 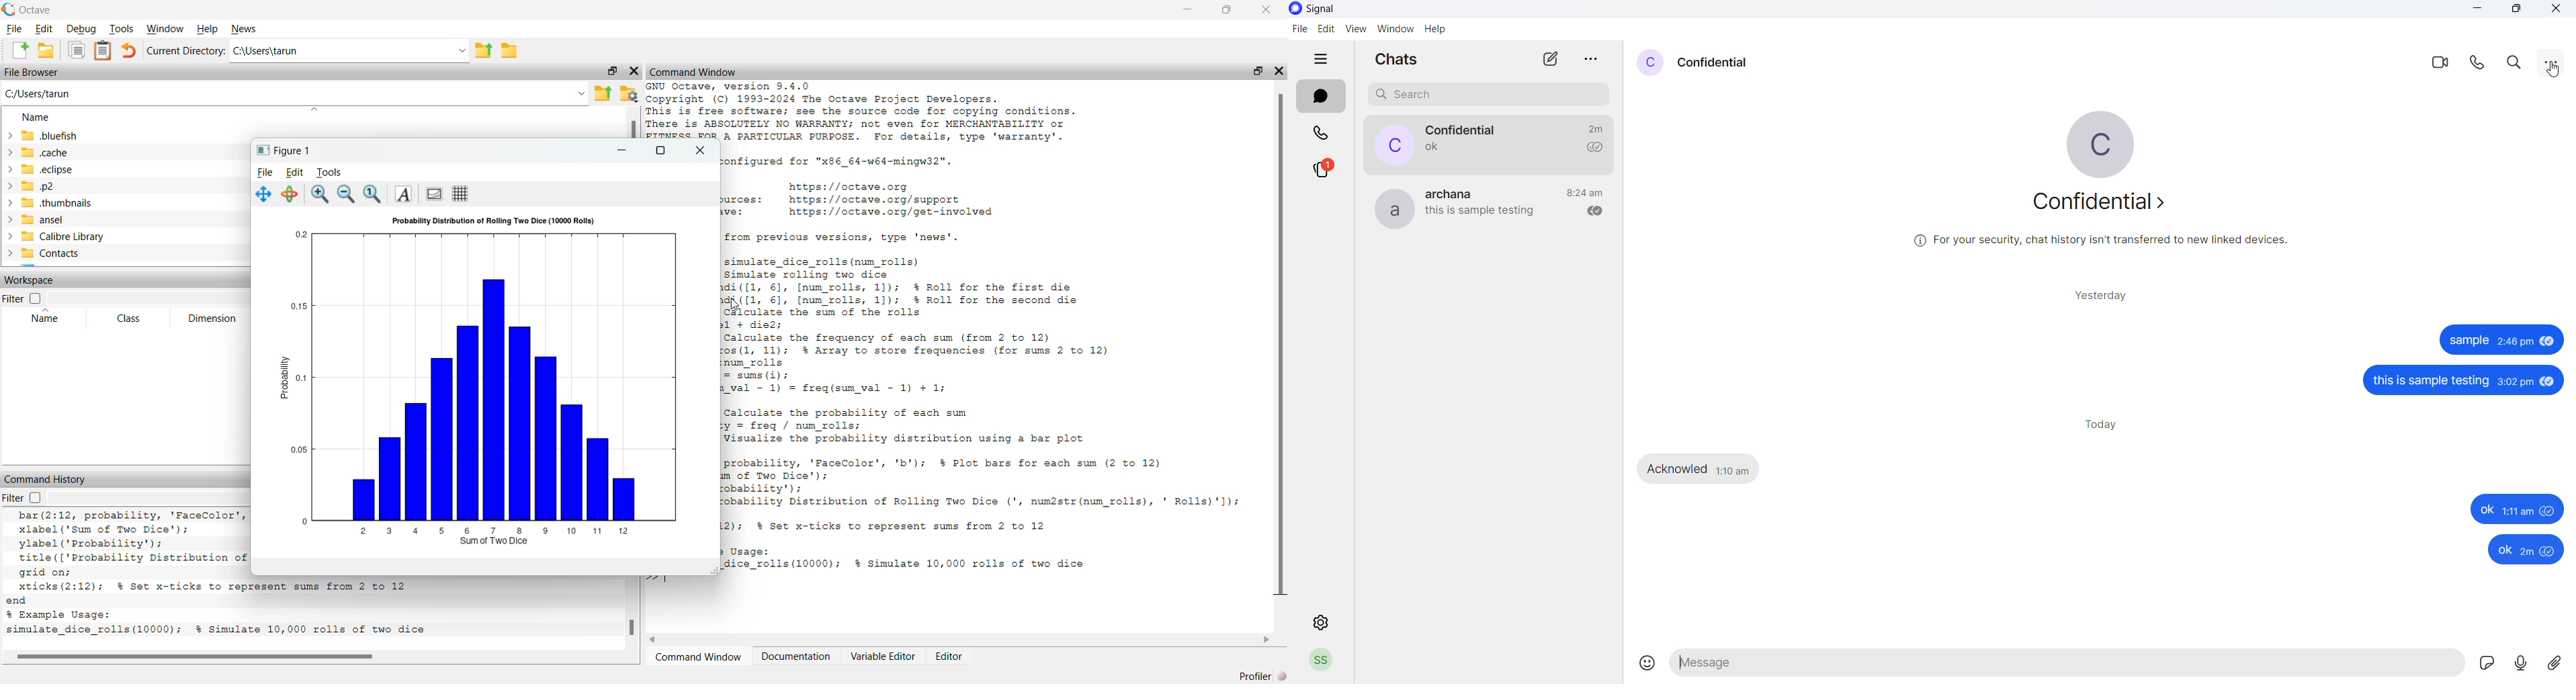 What do you see at coordinates (1315, 58) in the screenshot?
I see `hide` at bounding box center [1315, 58].